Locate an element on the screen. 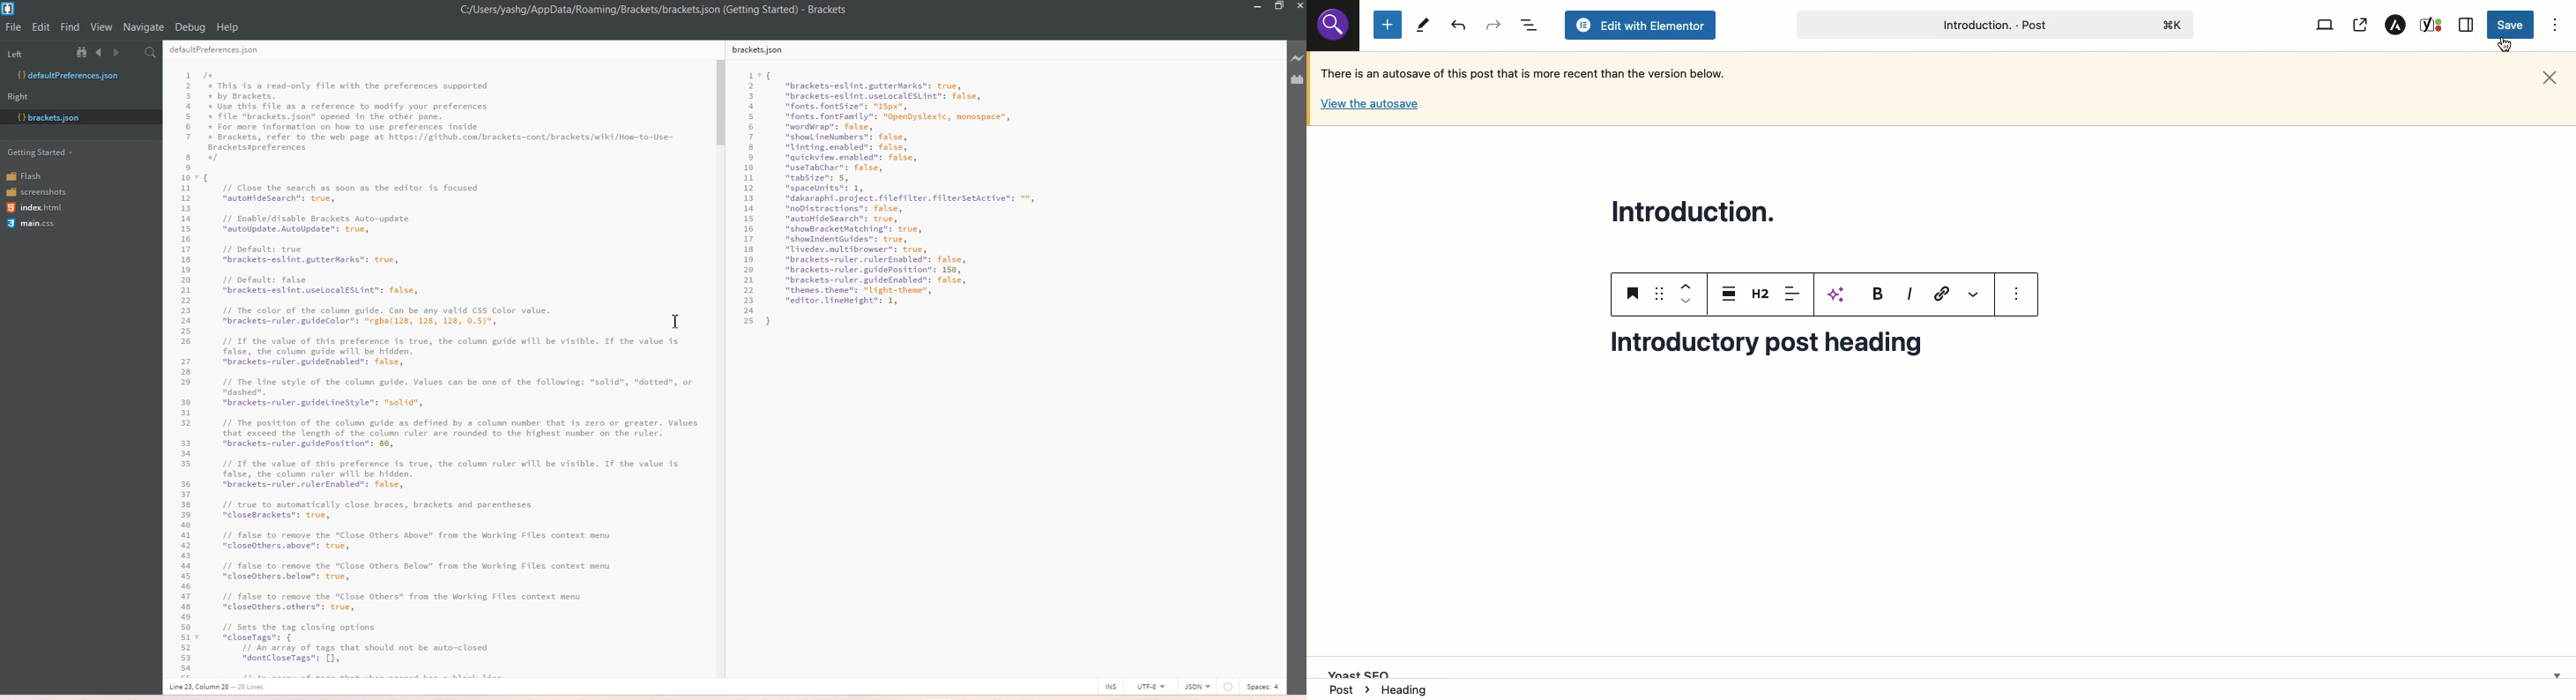 This screenshot has width=2576, height=700. Right is located at coordinates (22, 96).